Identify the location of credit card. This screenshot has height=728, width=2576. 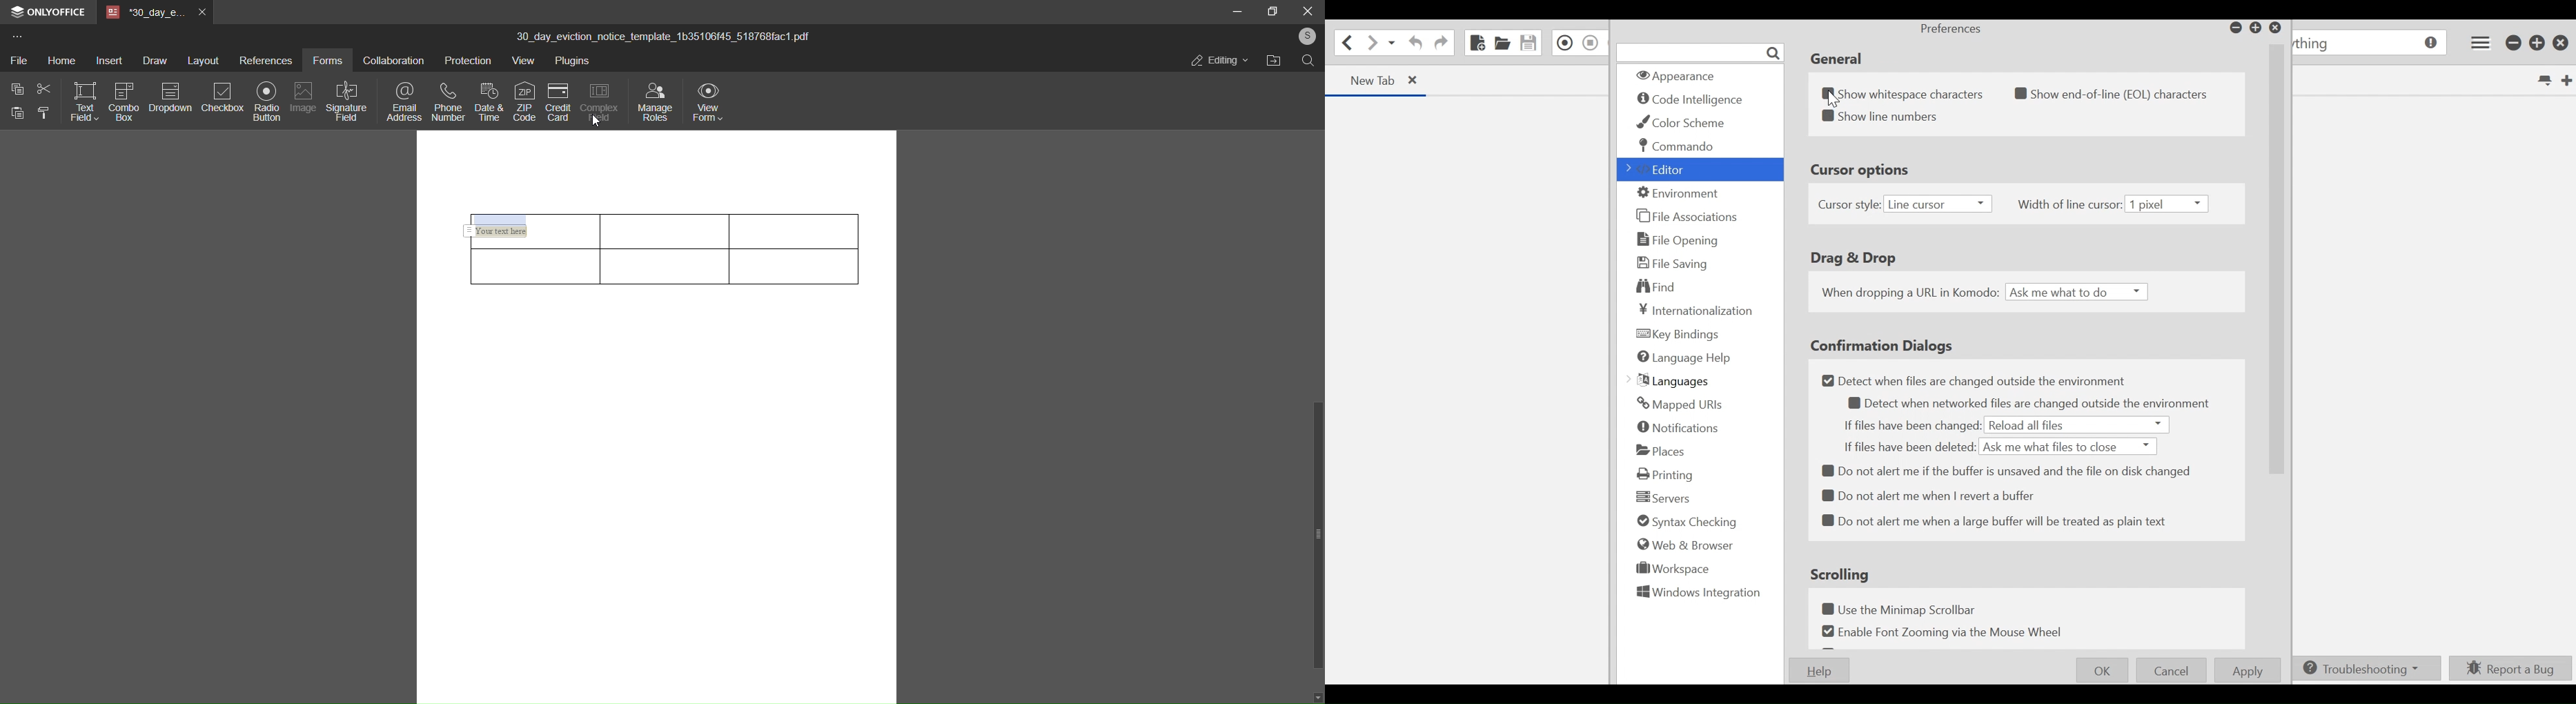
(558, 101).